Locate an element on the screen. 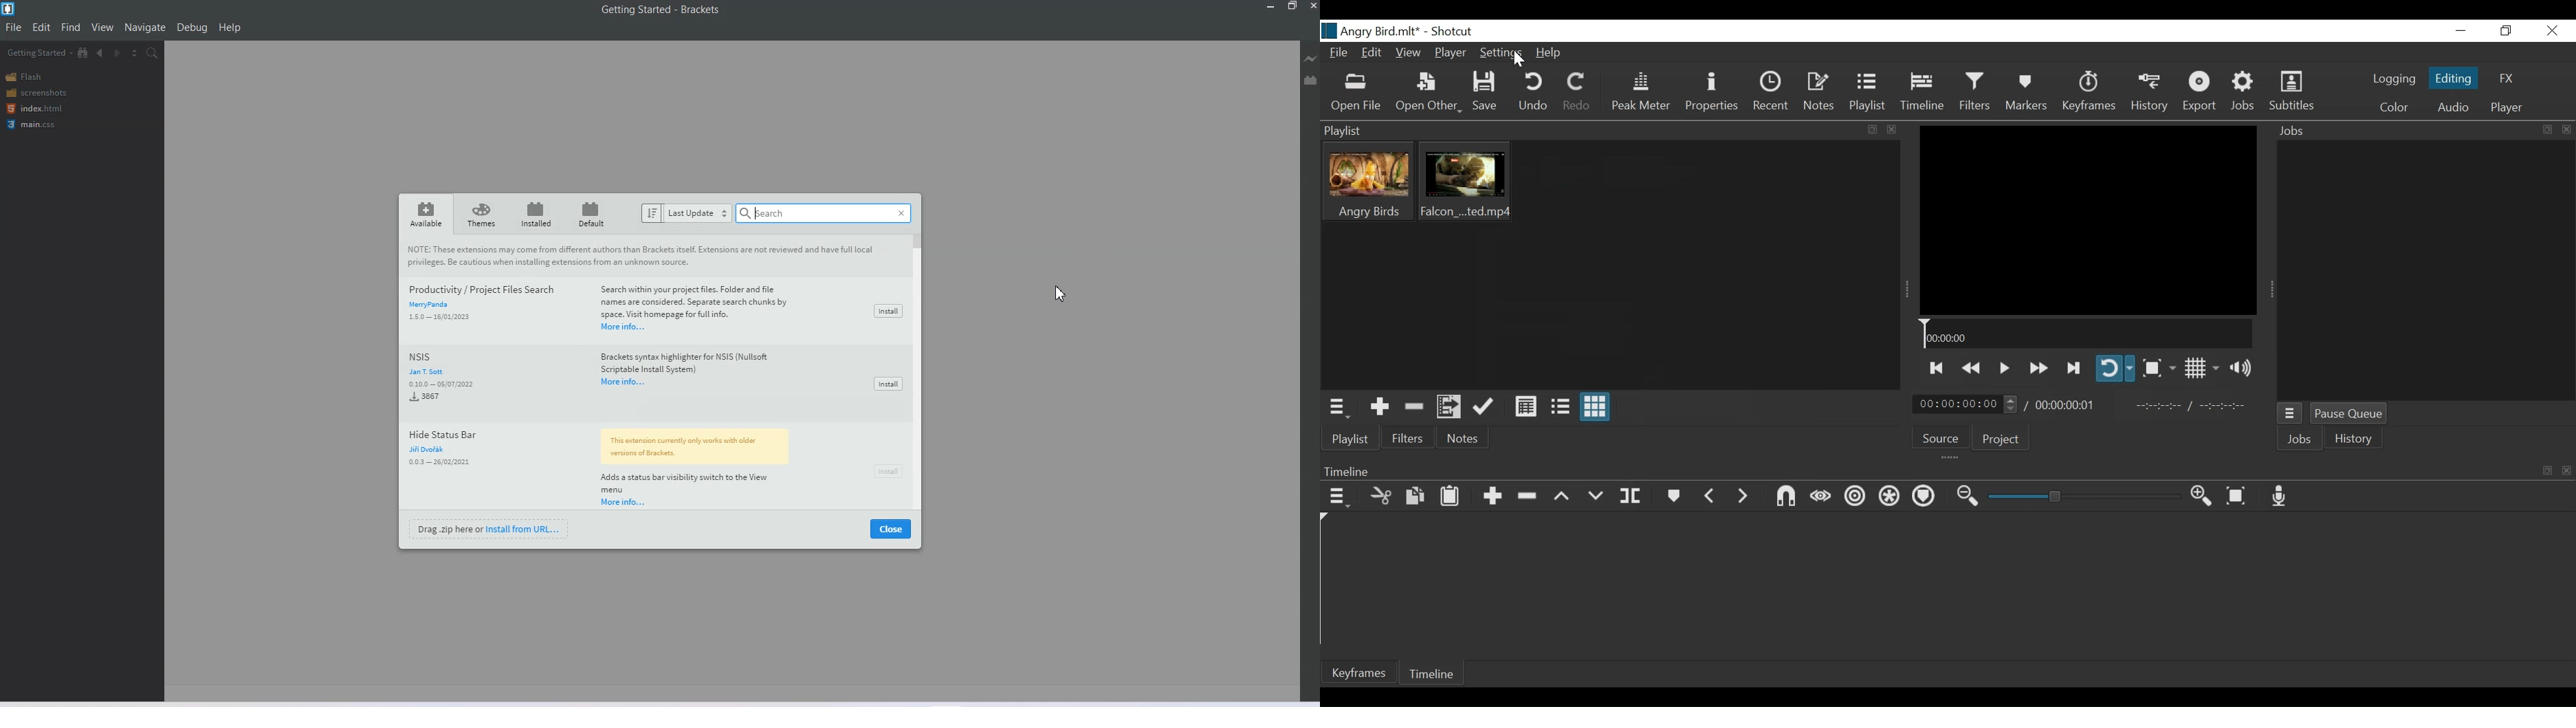 This screenshot has width=2576, height=728. History is located at coordinates (2152, 94).